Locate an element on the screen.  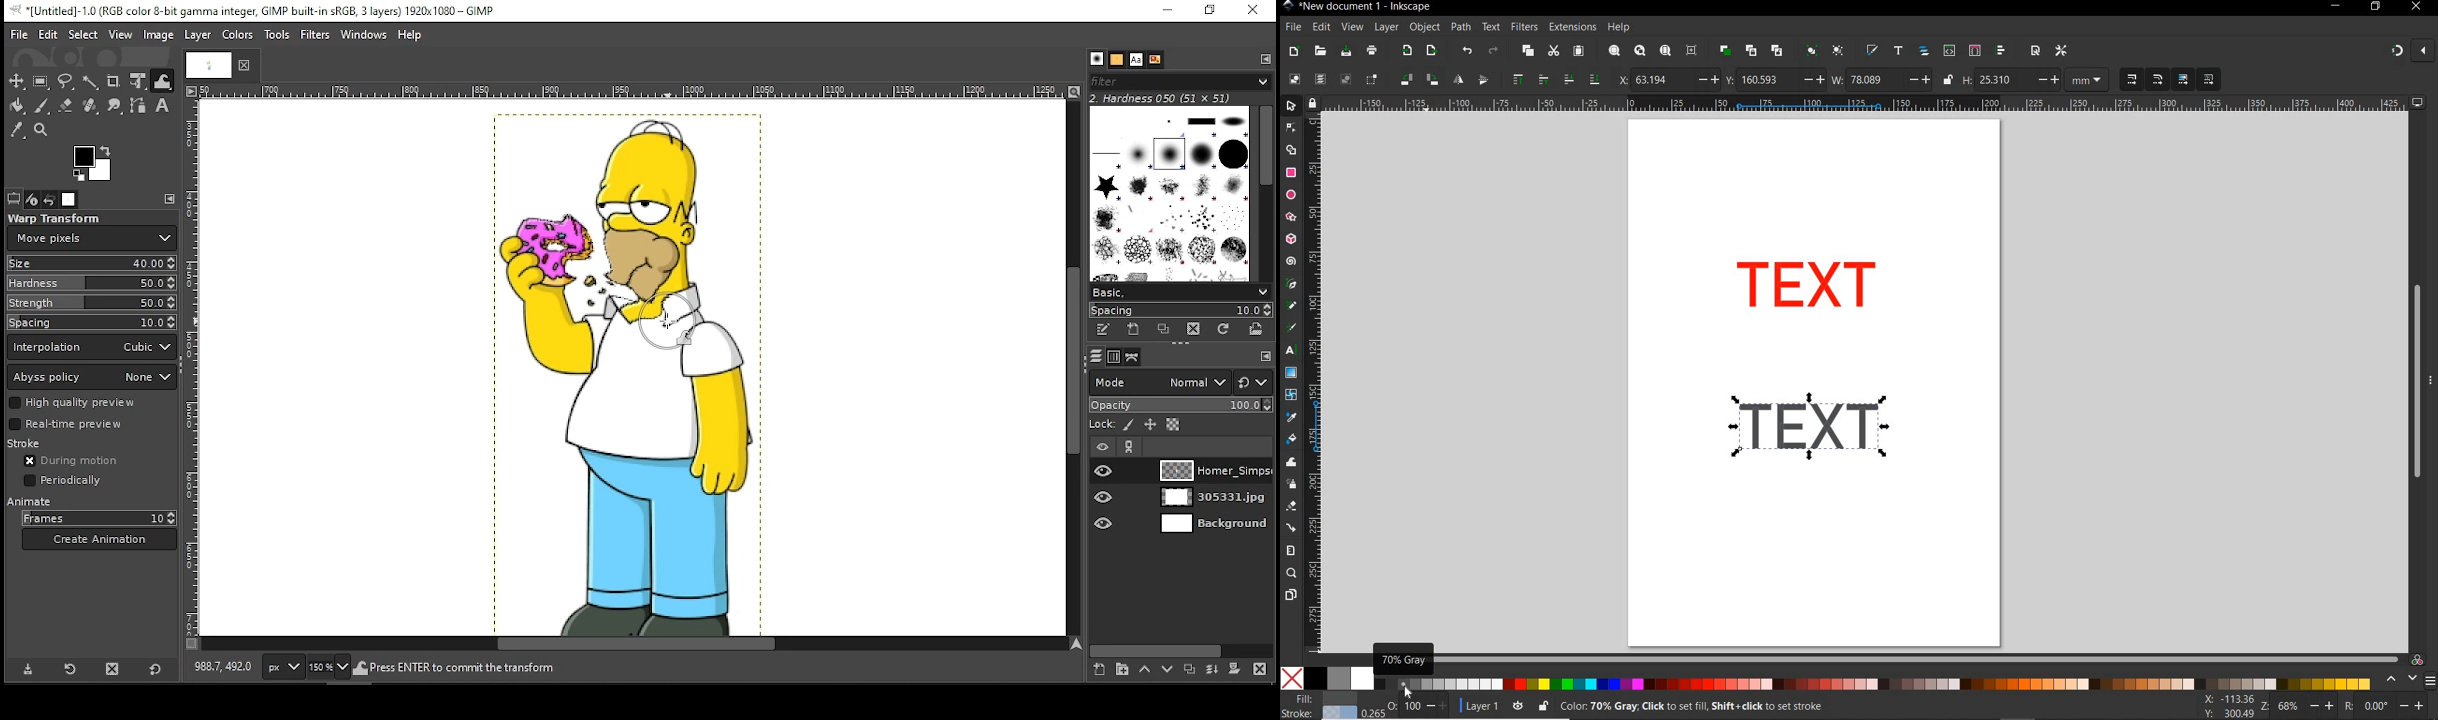
duplicate created is located at coordinates (1808, 289).